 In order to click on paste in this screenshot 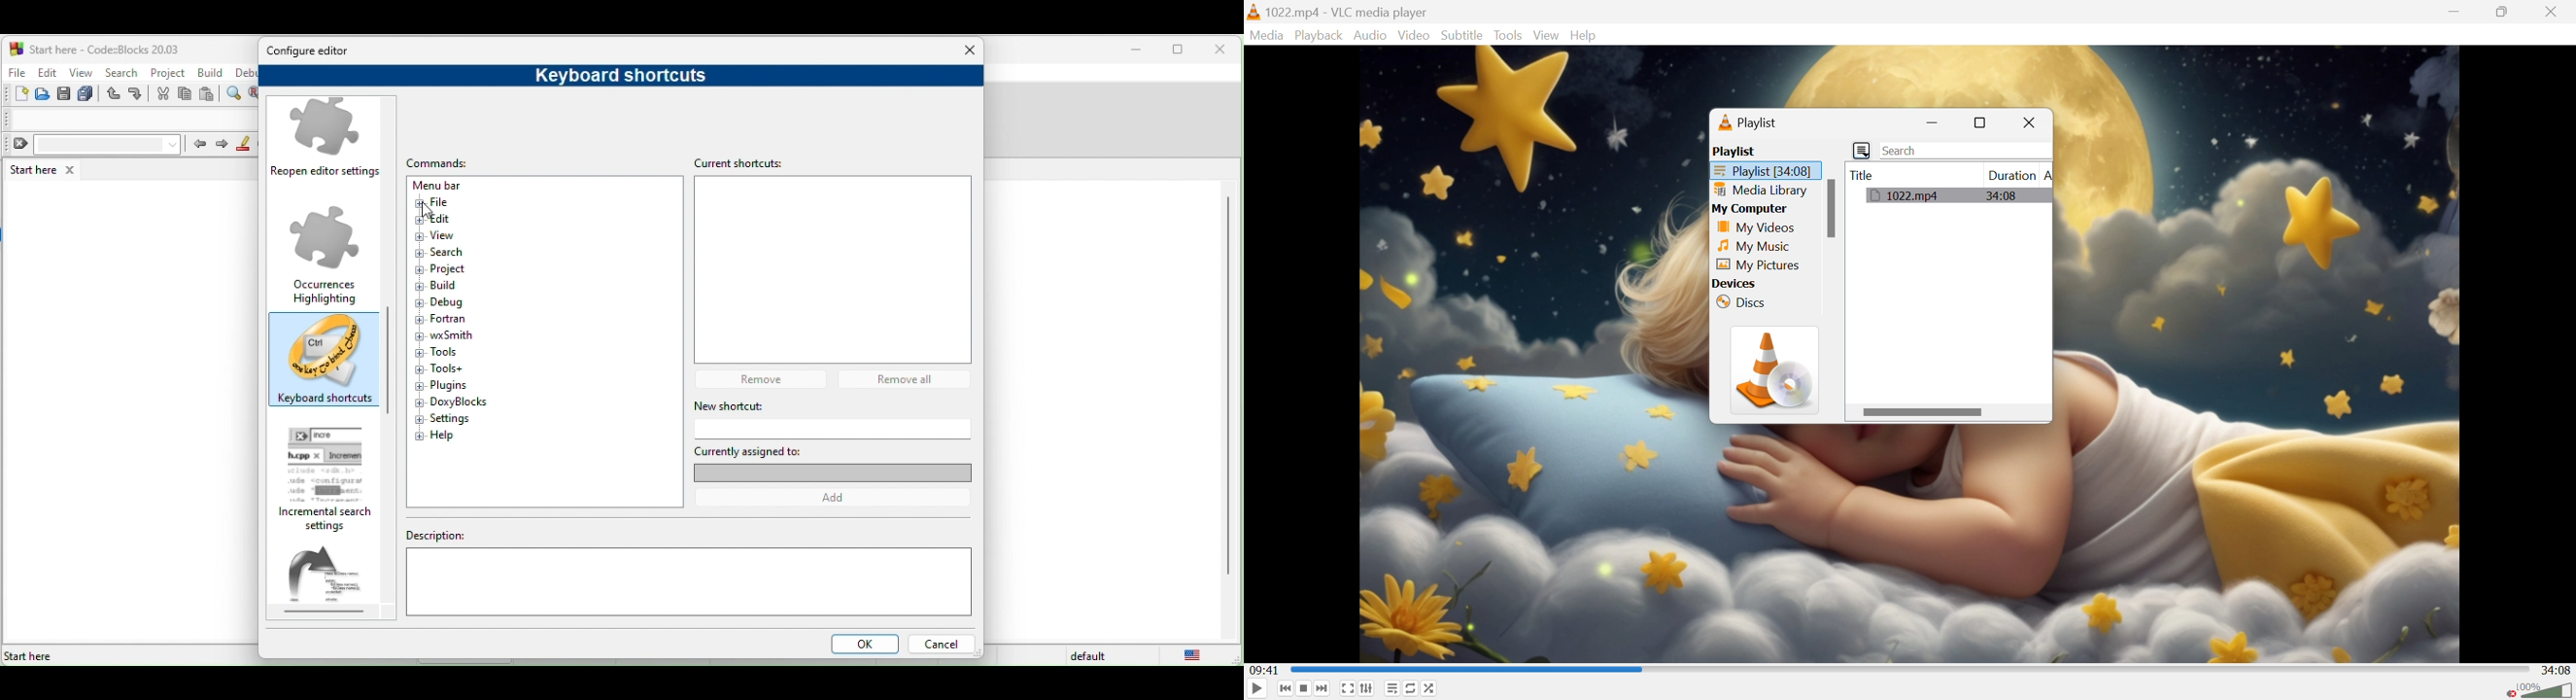, I will do `click(208, 95)`.